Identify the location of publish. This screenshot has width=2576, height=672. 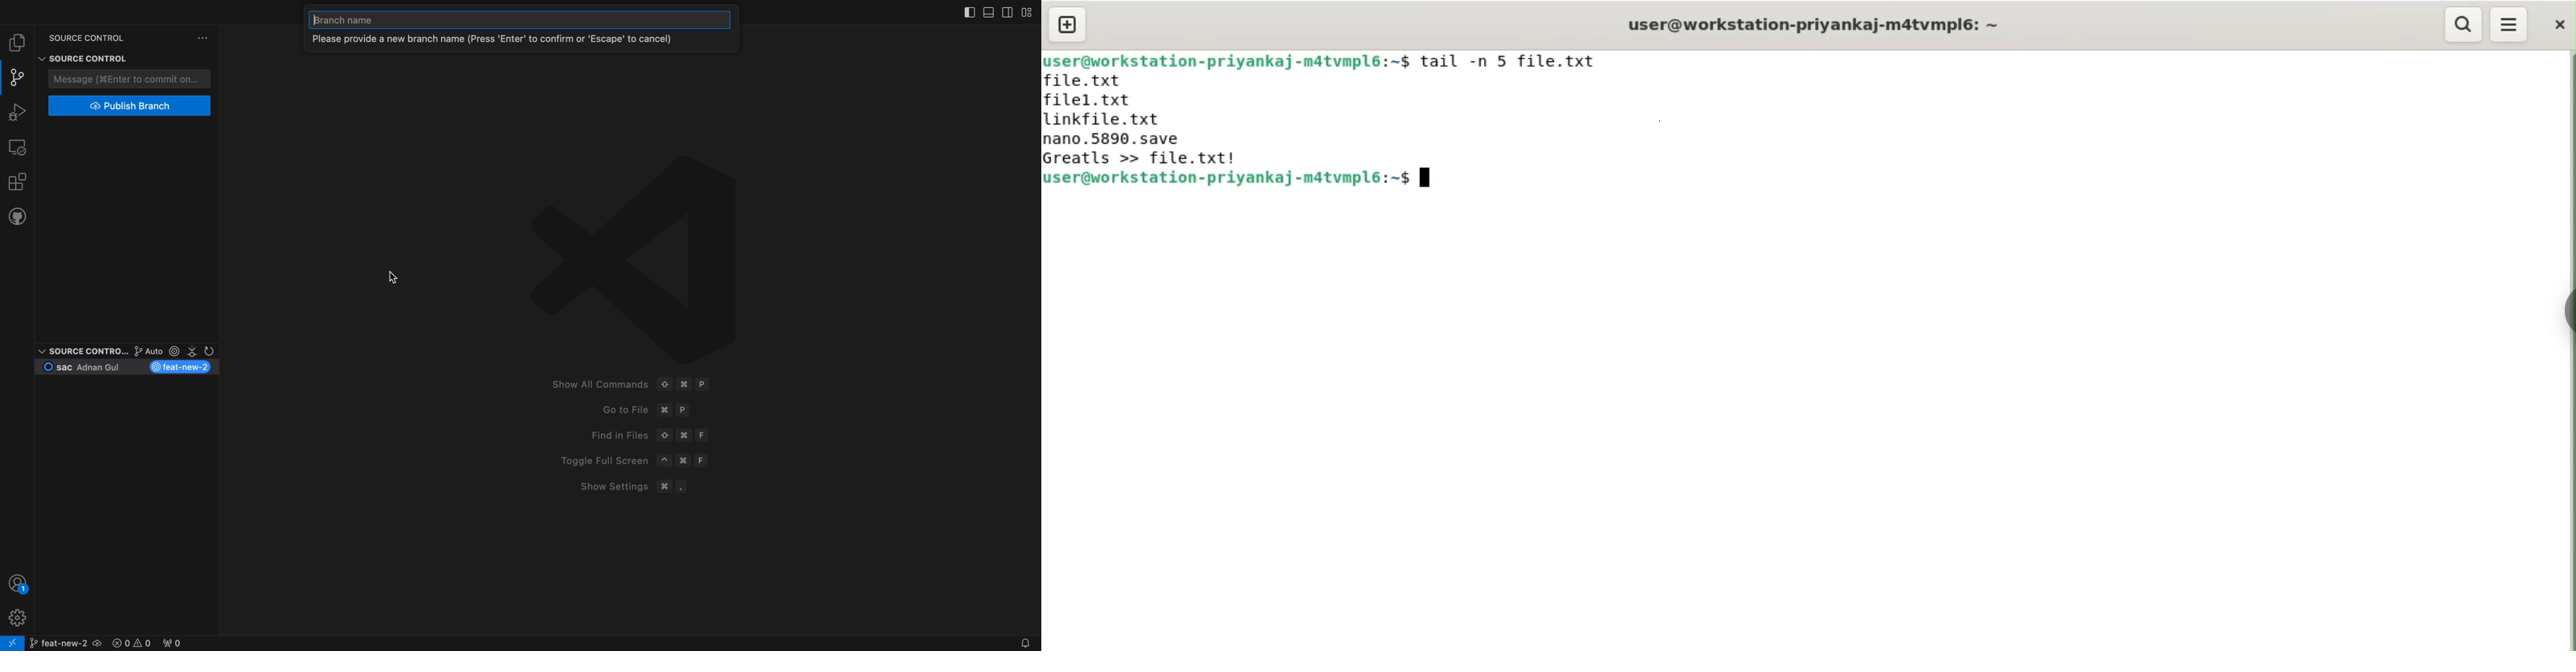
(131, 106).